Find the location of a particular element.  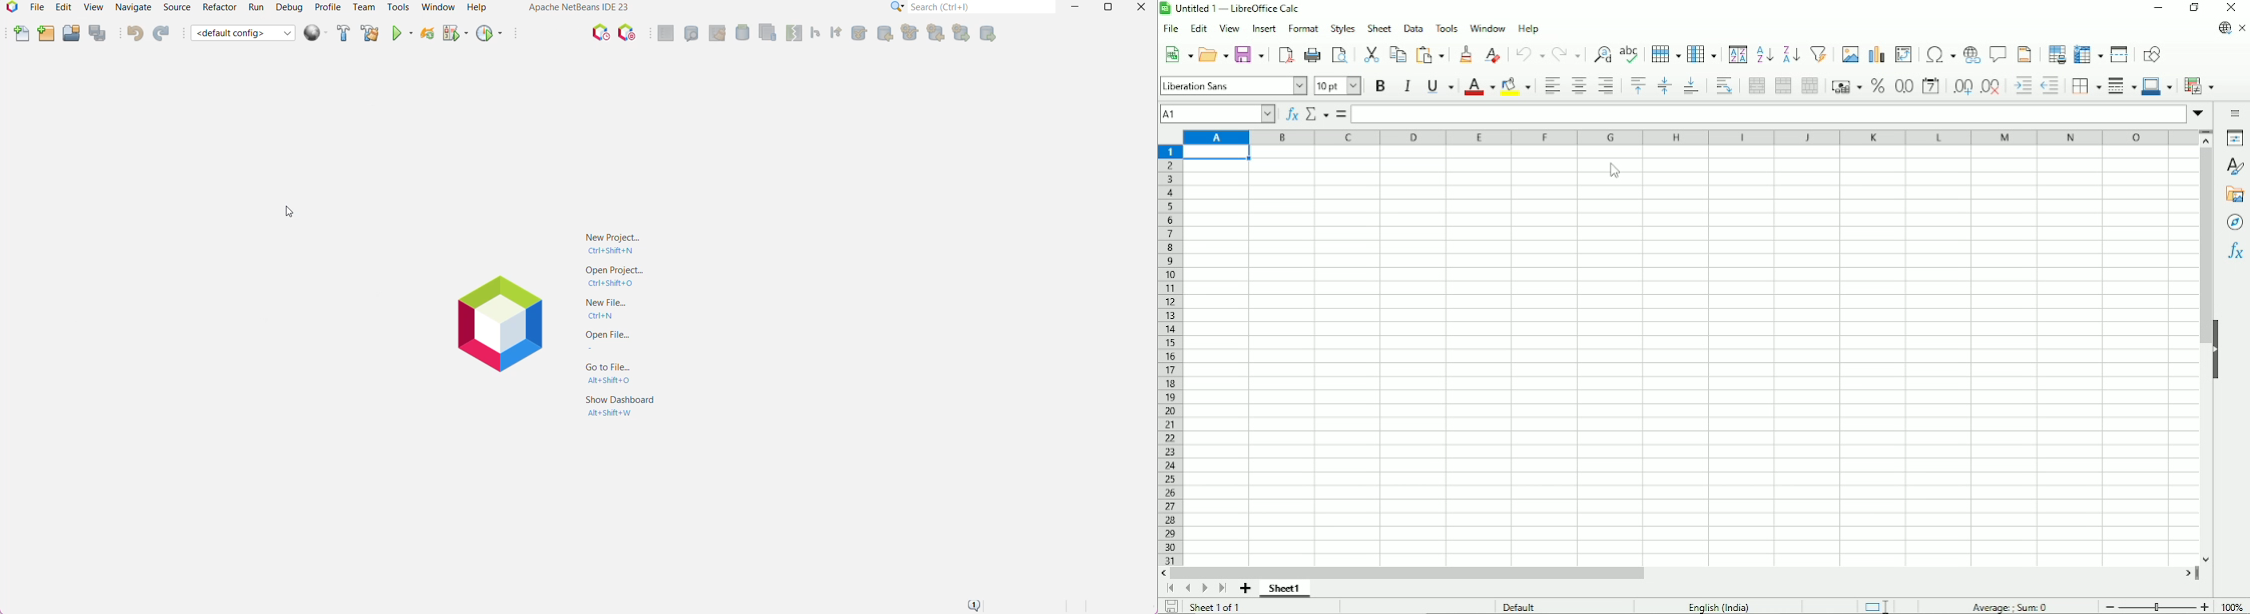

Debug is located at coordinates (290, 7).